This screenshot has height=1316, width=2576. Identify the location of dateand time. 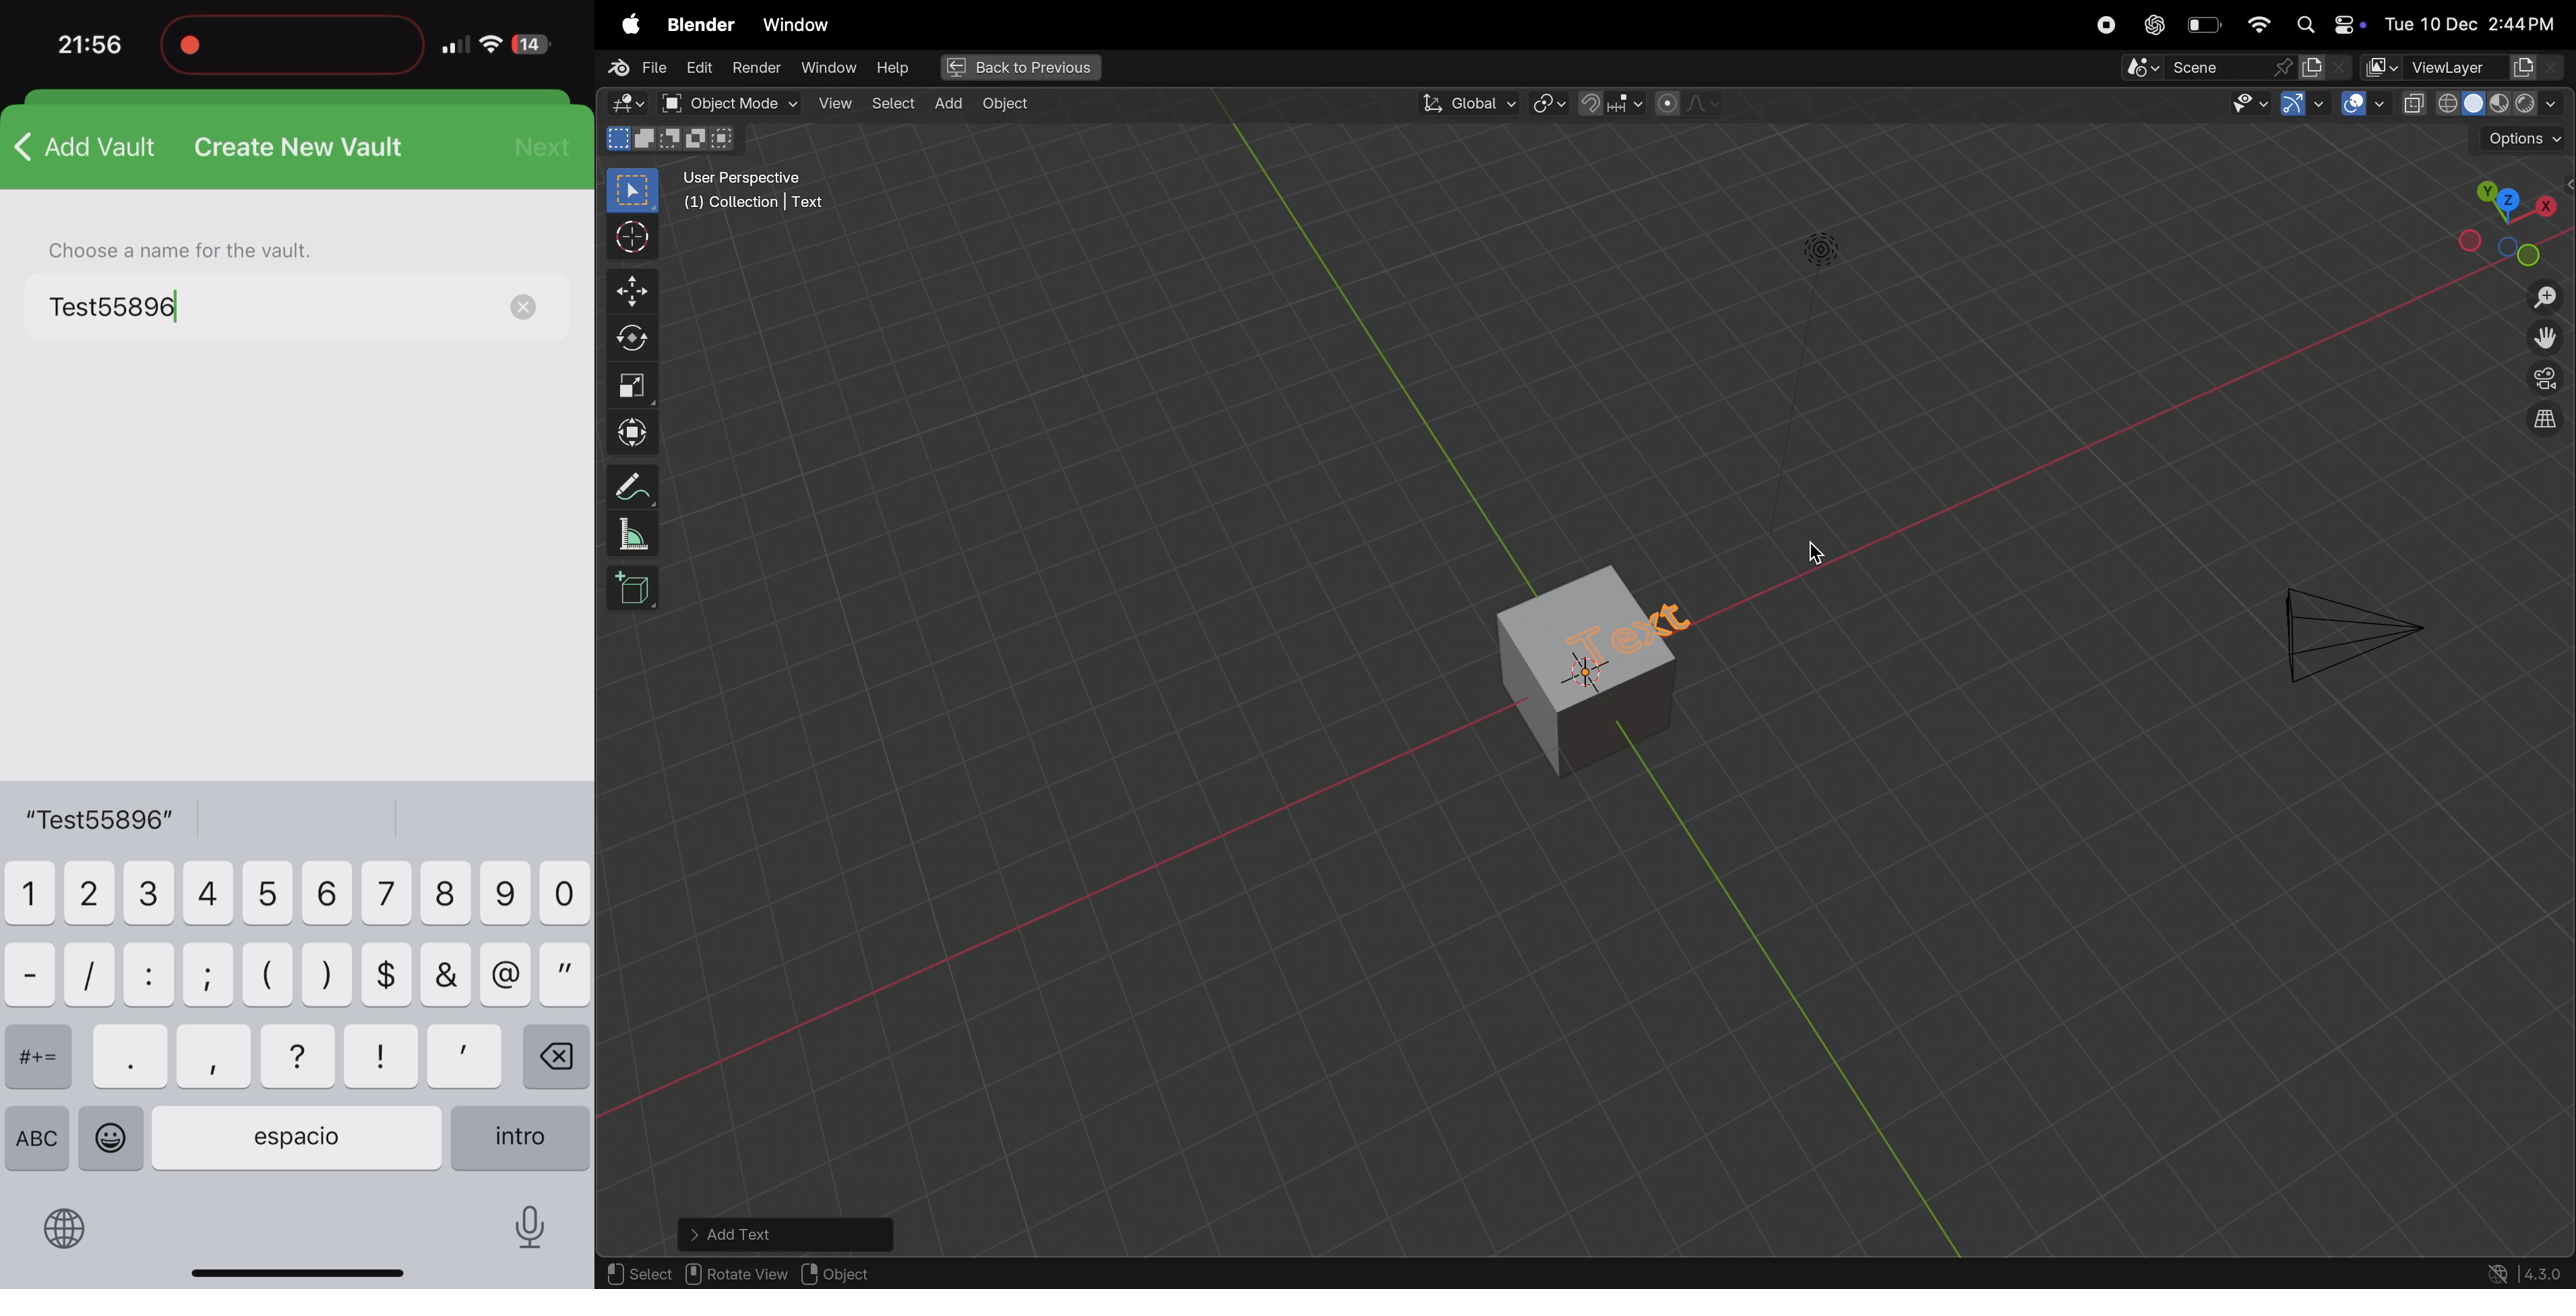
(2474, 22).